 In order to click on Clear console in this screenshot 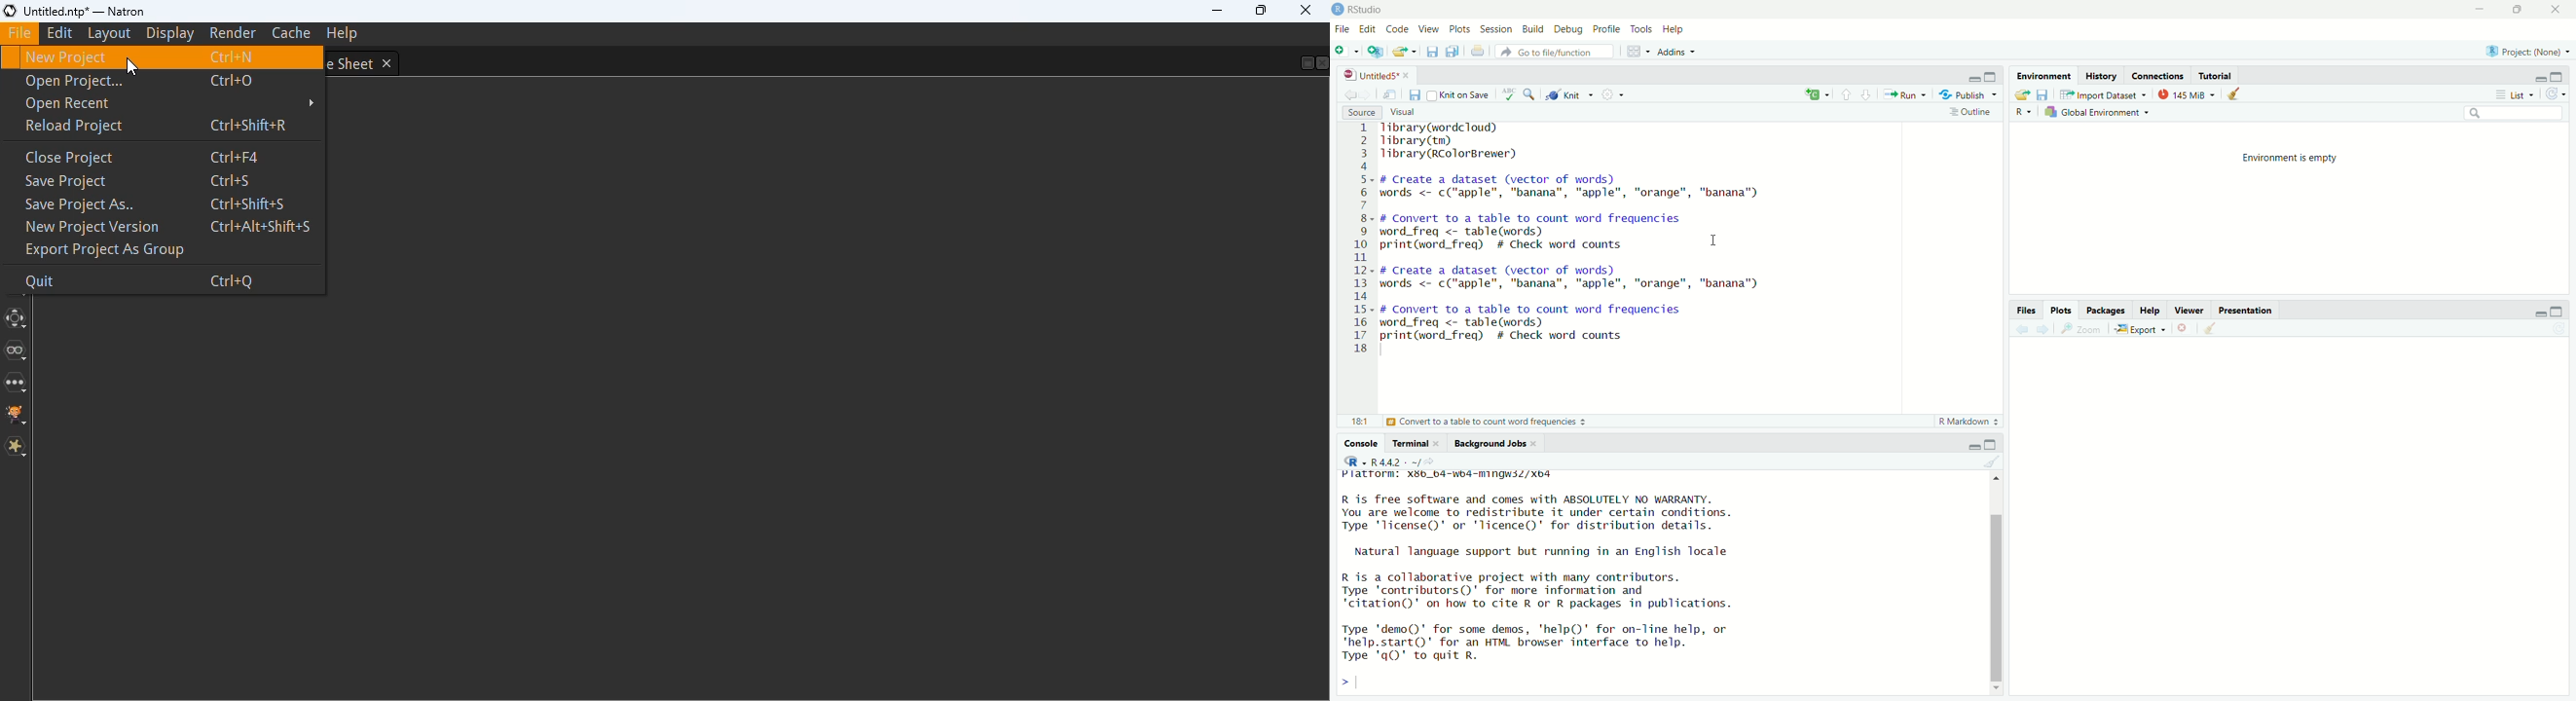, I will do `click(2236, 95)`.